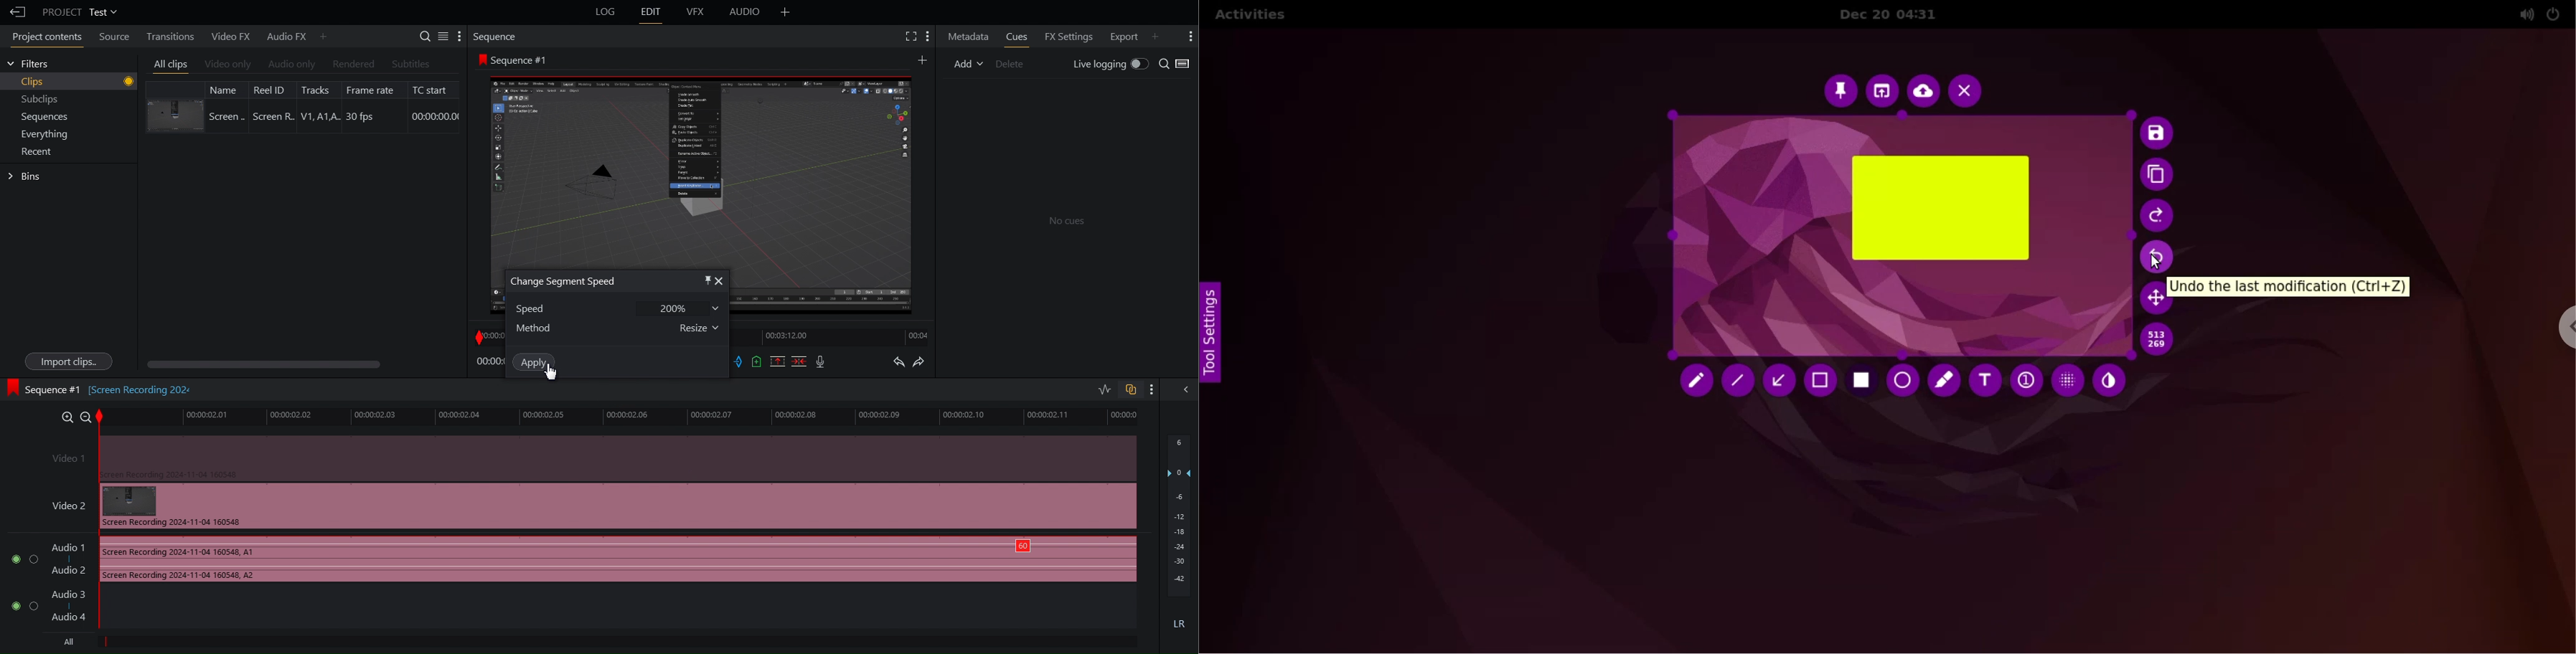 Image resolution: width=2576 pixels, height=672 pixels. I want to click on undo, so click(2158, 257).